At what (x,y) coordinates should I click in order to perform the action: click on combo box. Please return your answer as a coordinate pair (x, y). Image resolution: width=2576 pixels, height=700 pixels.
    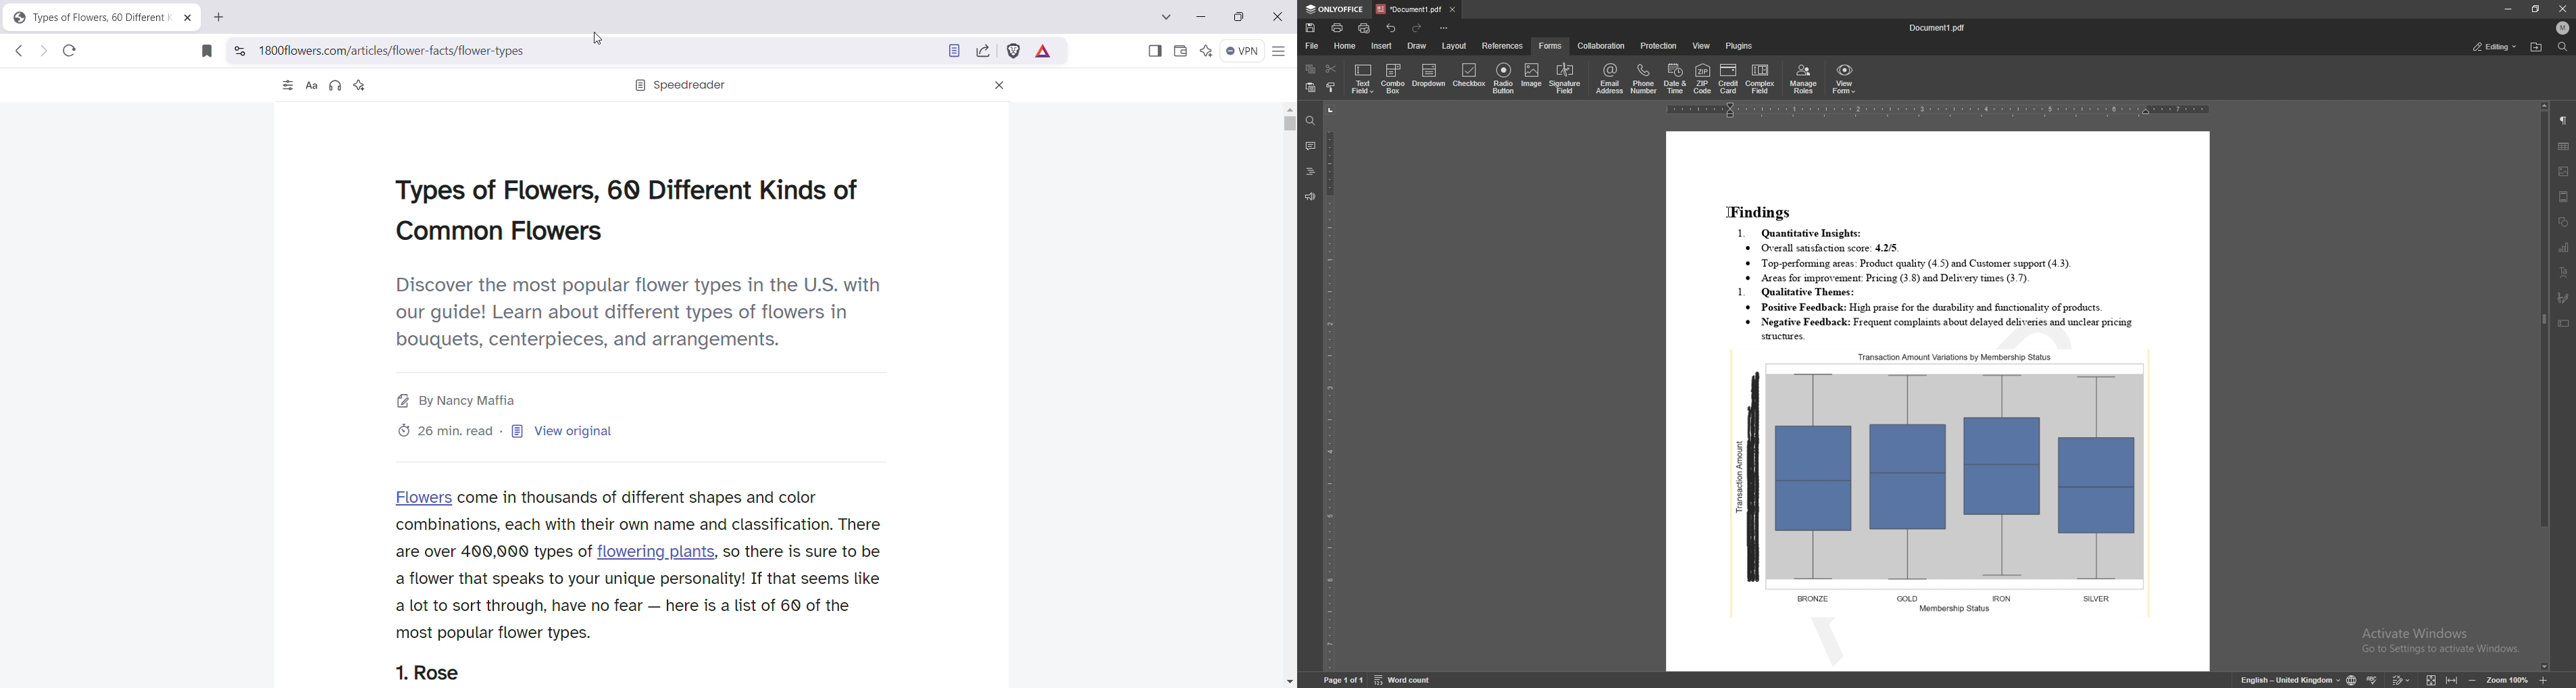
    Looking at the image, I should click on (1394, 78).